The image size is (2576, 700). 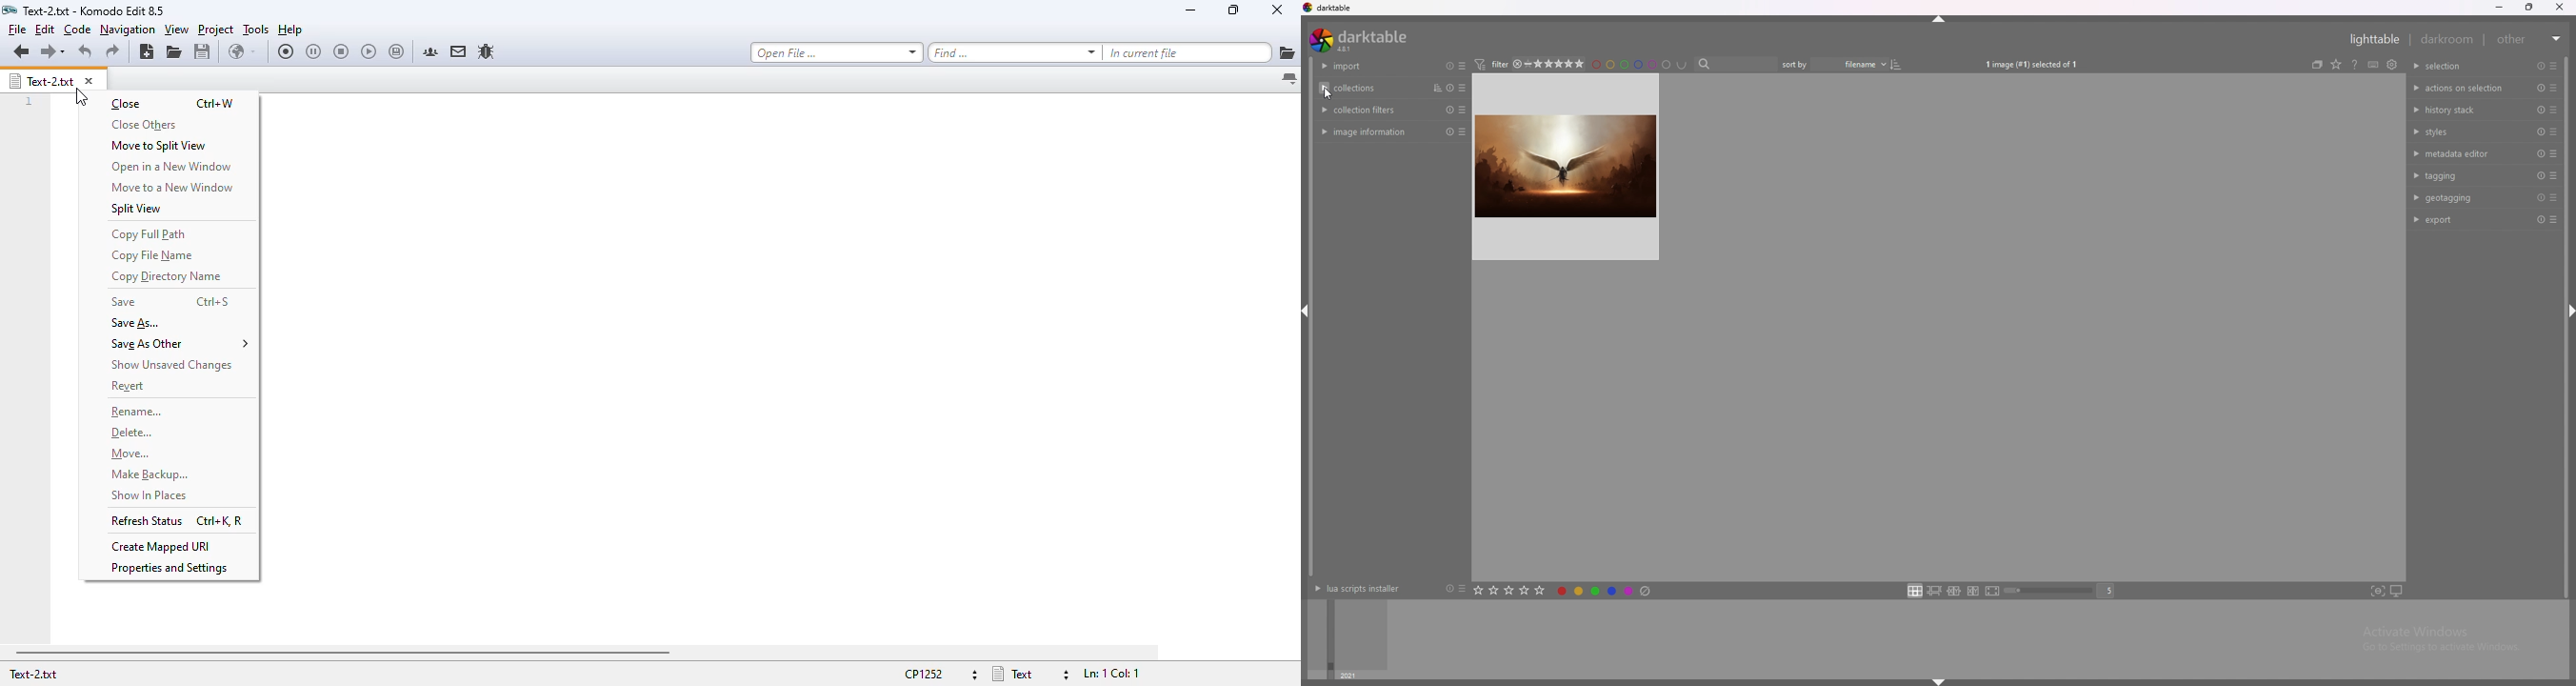 What do you see at coordinates (1464, 88) in the screenshot?
I see `presets` at bounding box center [1464, 88].